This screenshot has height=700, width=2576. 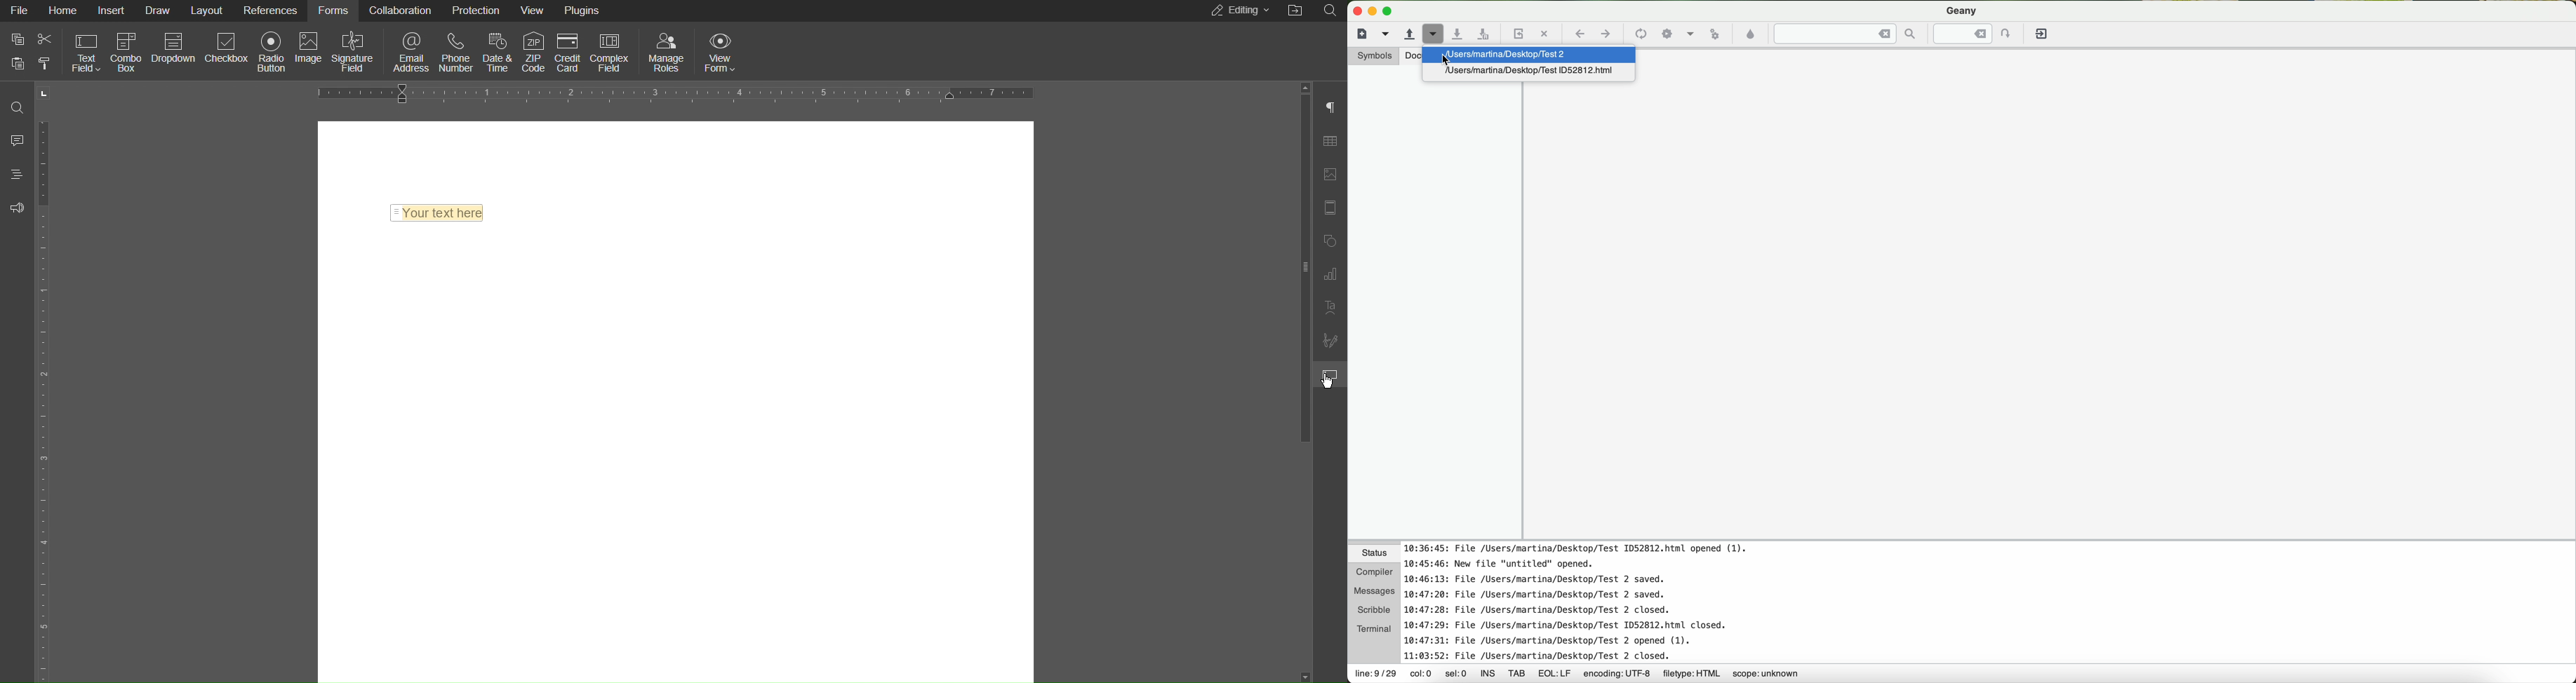 I want to click on Insert, so click(x=114, y=11).